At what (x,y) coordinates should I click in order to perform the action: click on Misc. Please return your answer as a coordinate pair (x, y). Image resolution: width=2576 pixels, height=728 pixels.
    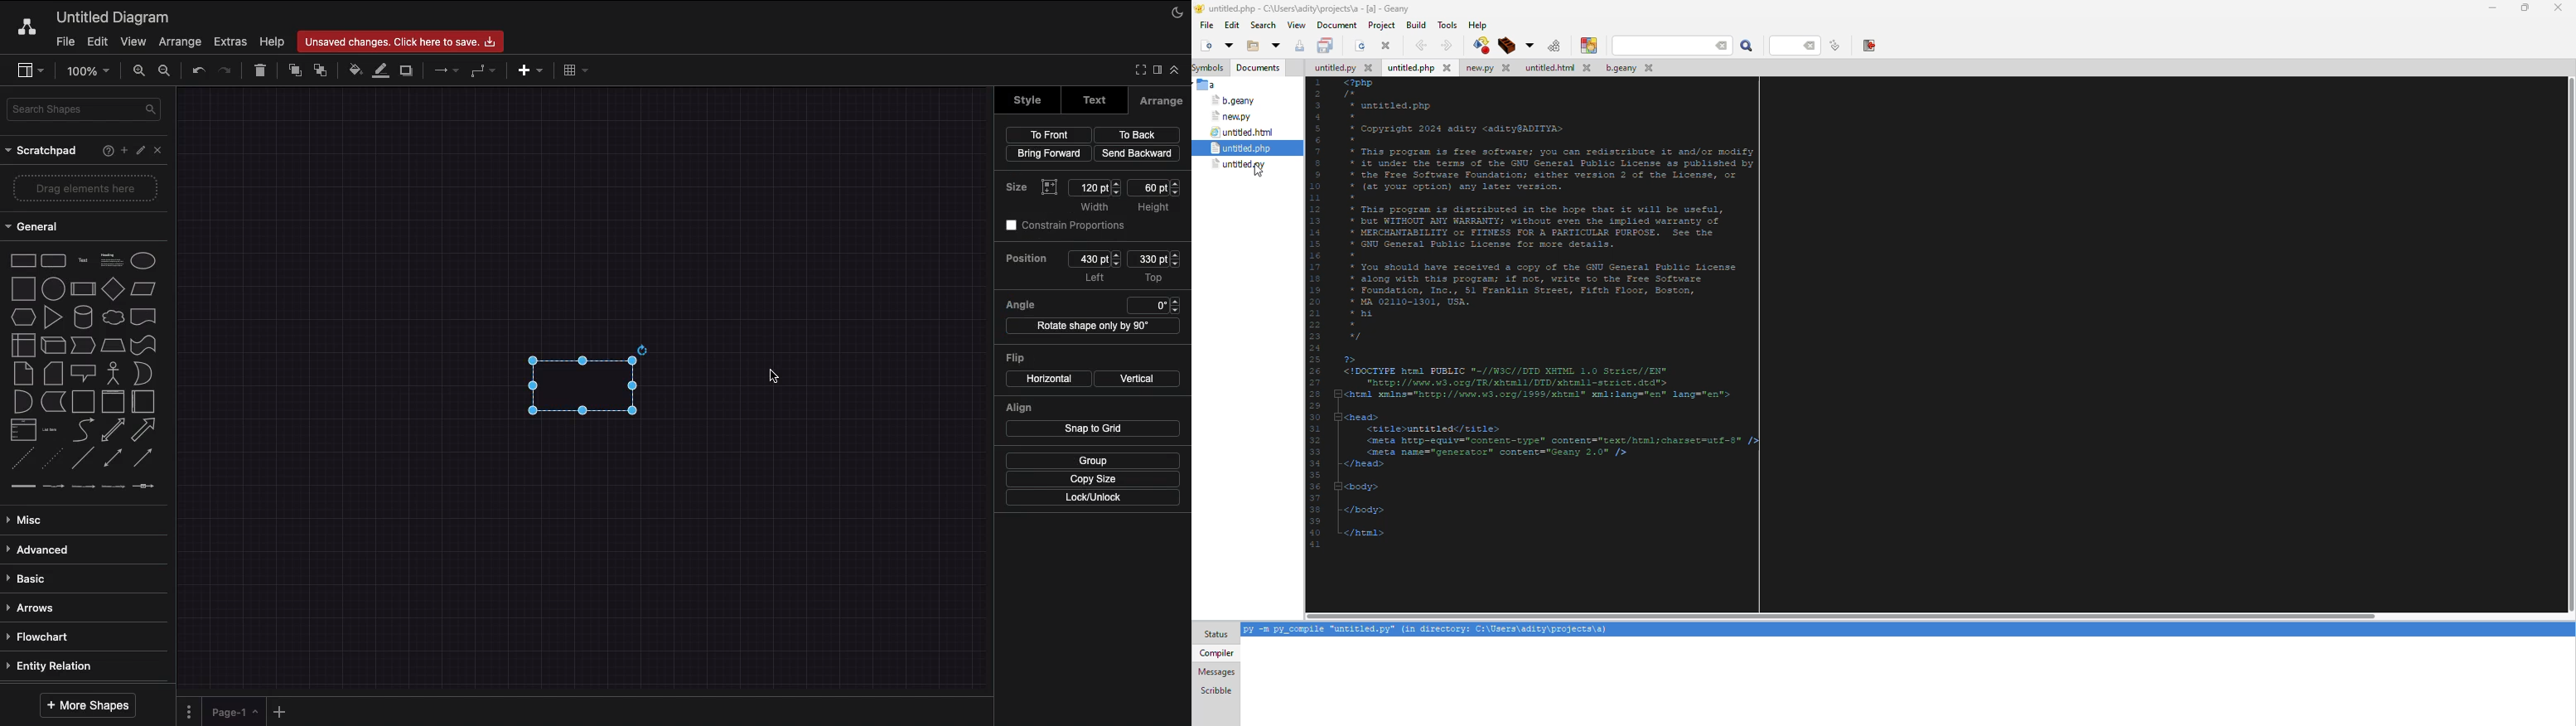
    Looking at the image, I should click on (25, 519).